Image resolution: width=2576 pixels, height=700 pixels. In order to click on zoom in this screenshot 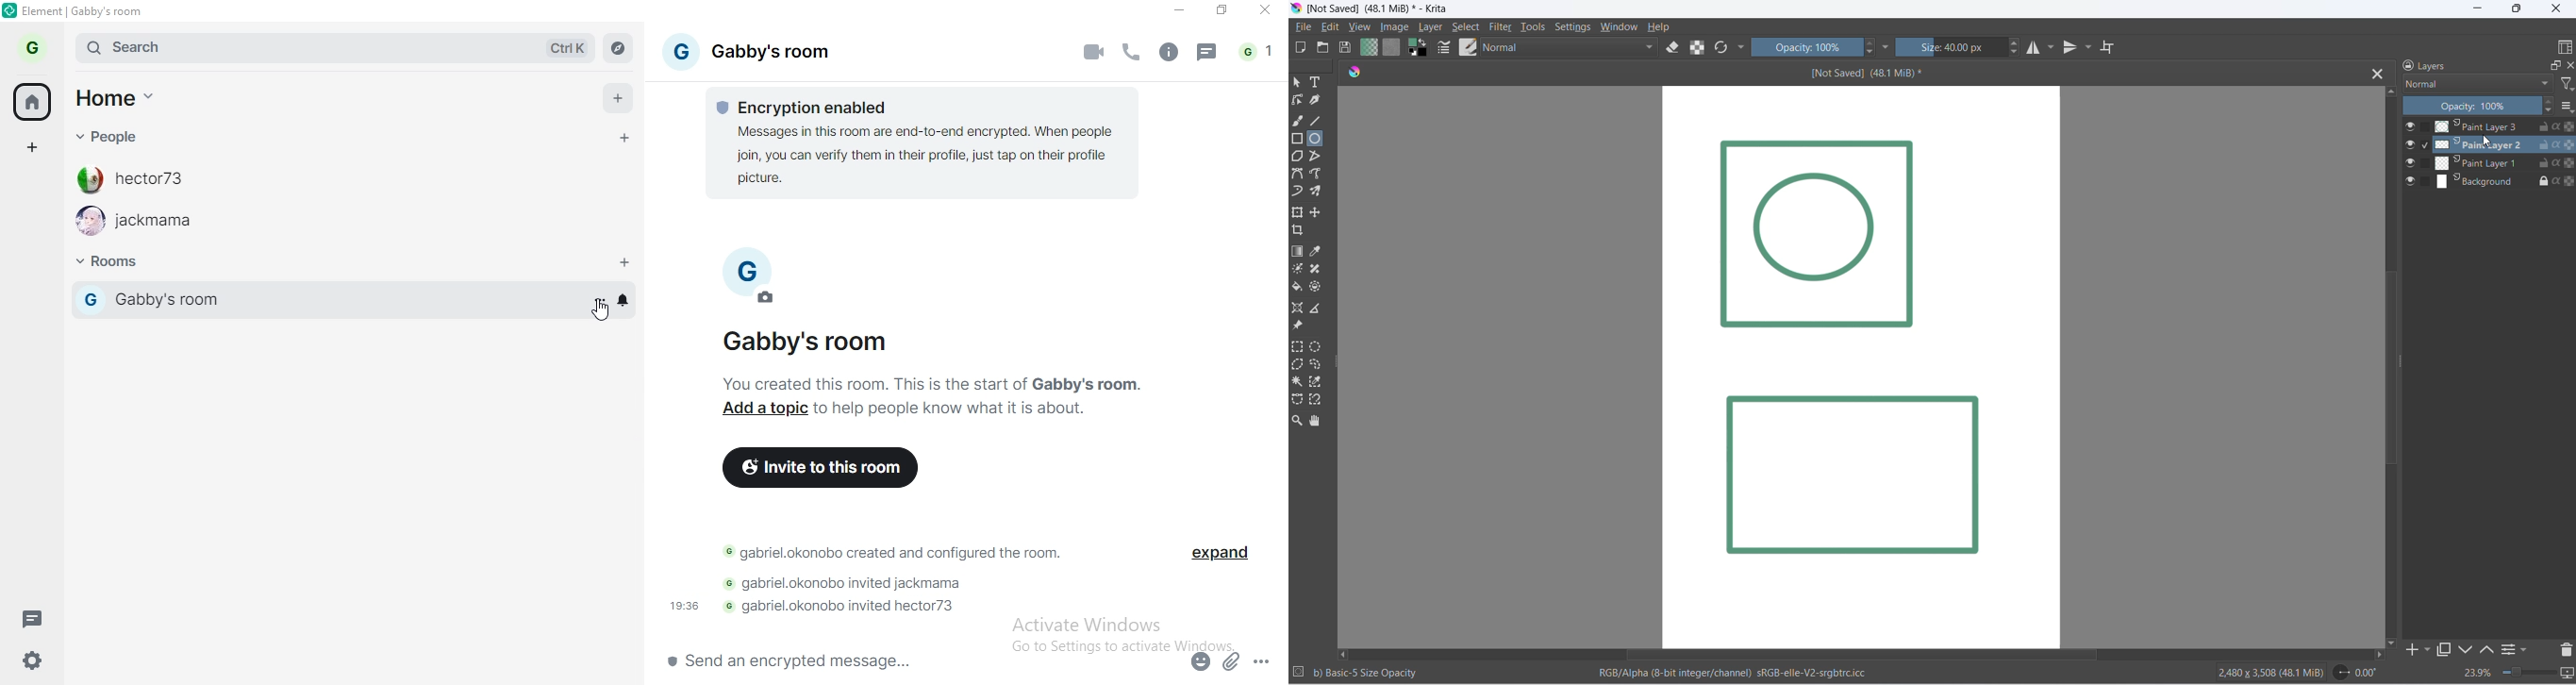, I will do `click(2531, 671)`.